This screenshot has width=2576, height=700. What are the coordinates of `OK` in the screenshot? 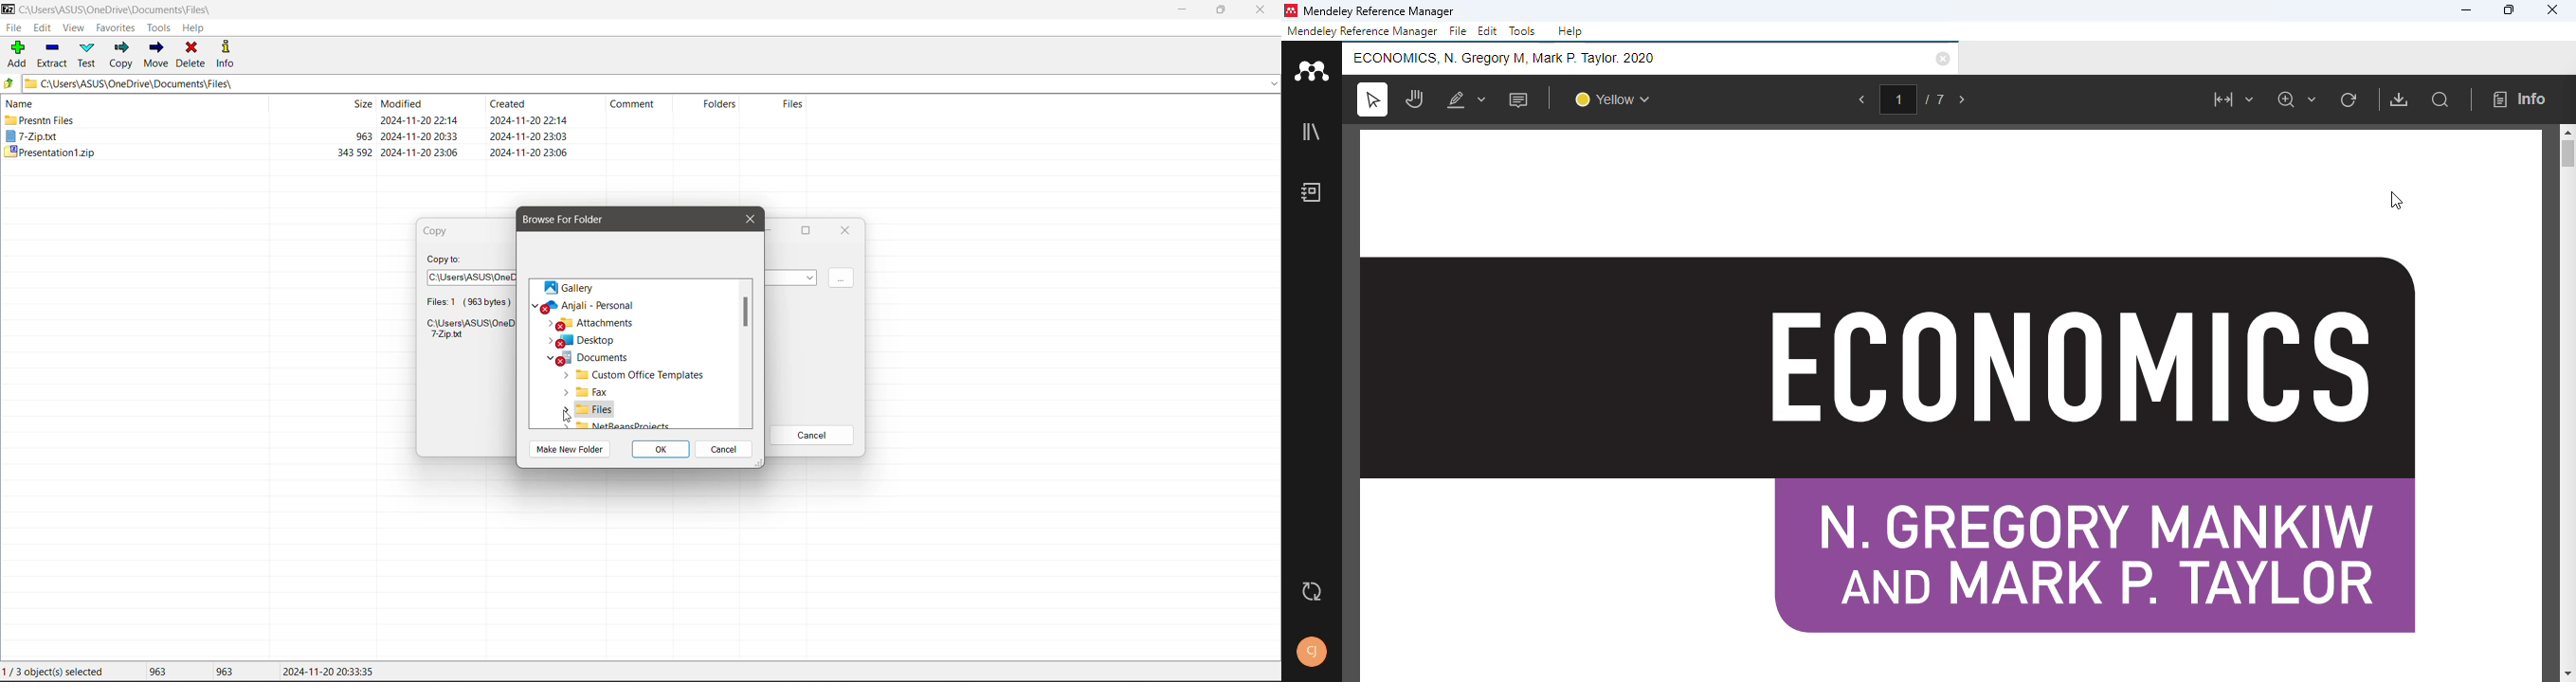 It's located at (662, 450).